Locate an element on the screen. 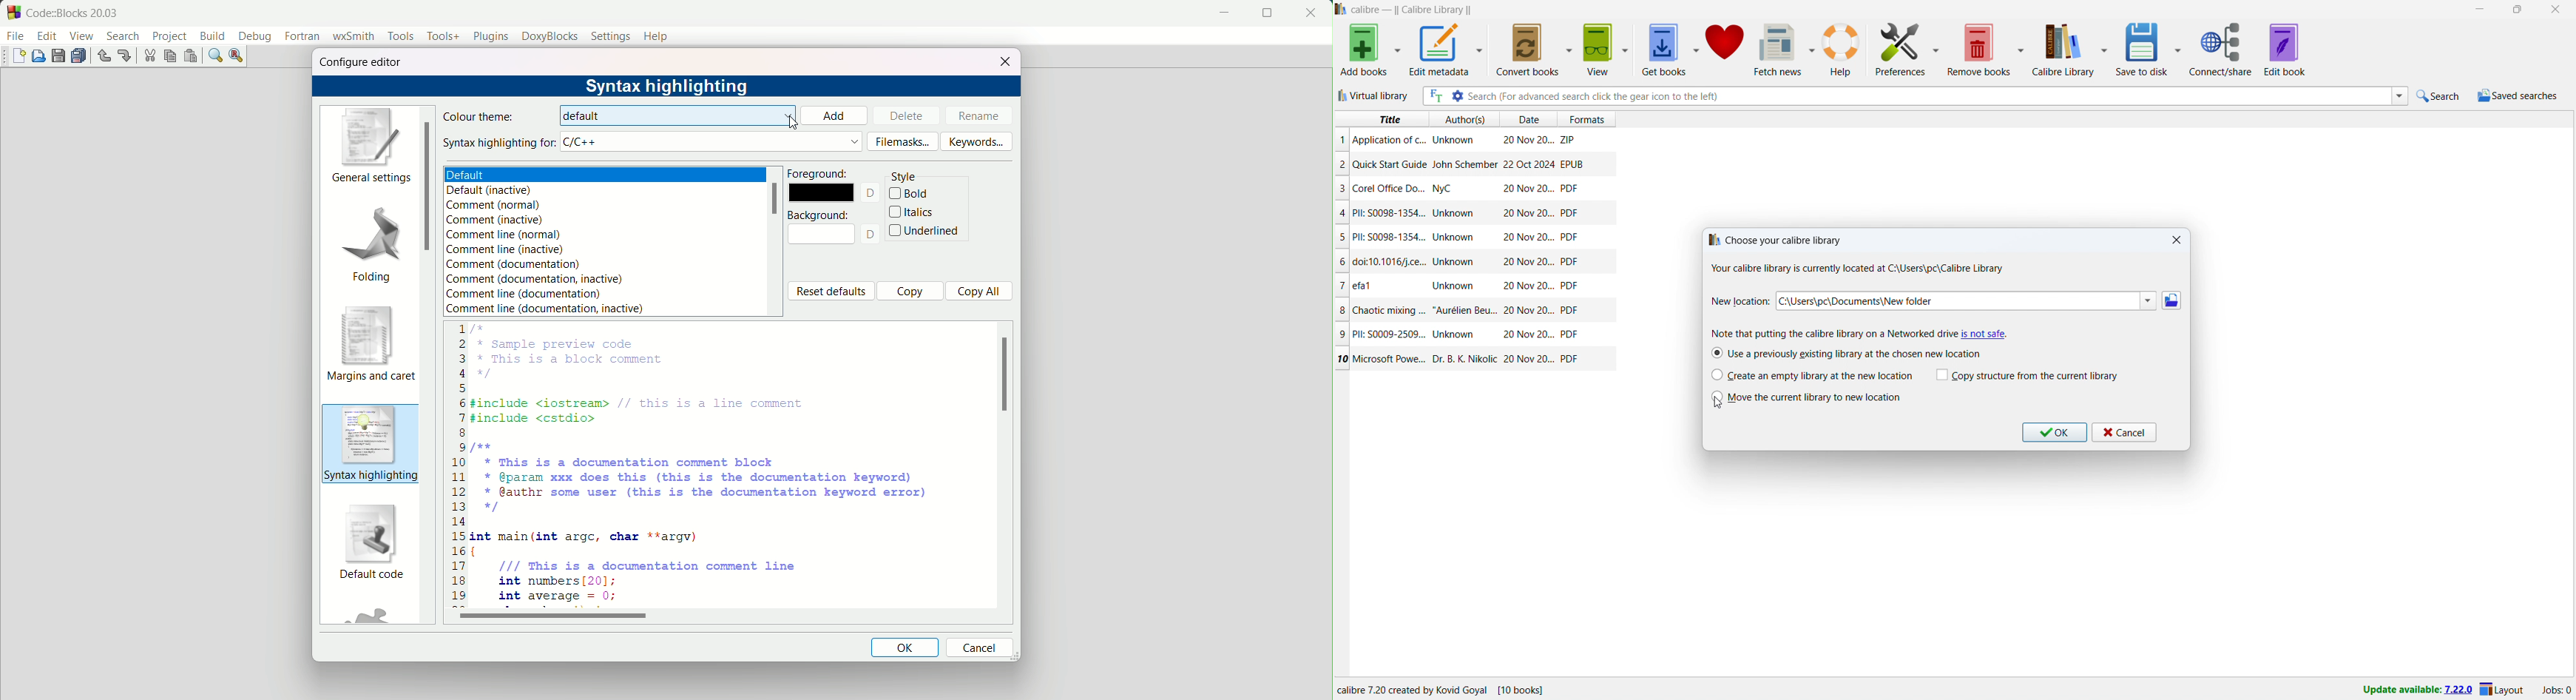 Image resolution: width=2576 pixels, height=700 pixels. remove books is located at coordinates (1979, 49).